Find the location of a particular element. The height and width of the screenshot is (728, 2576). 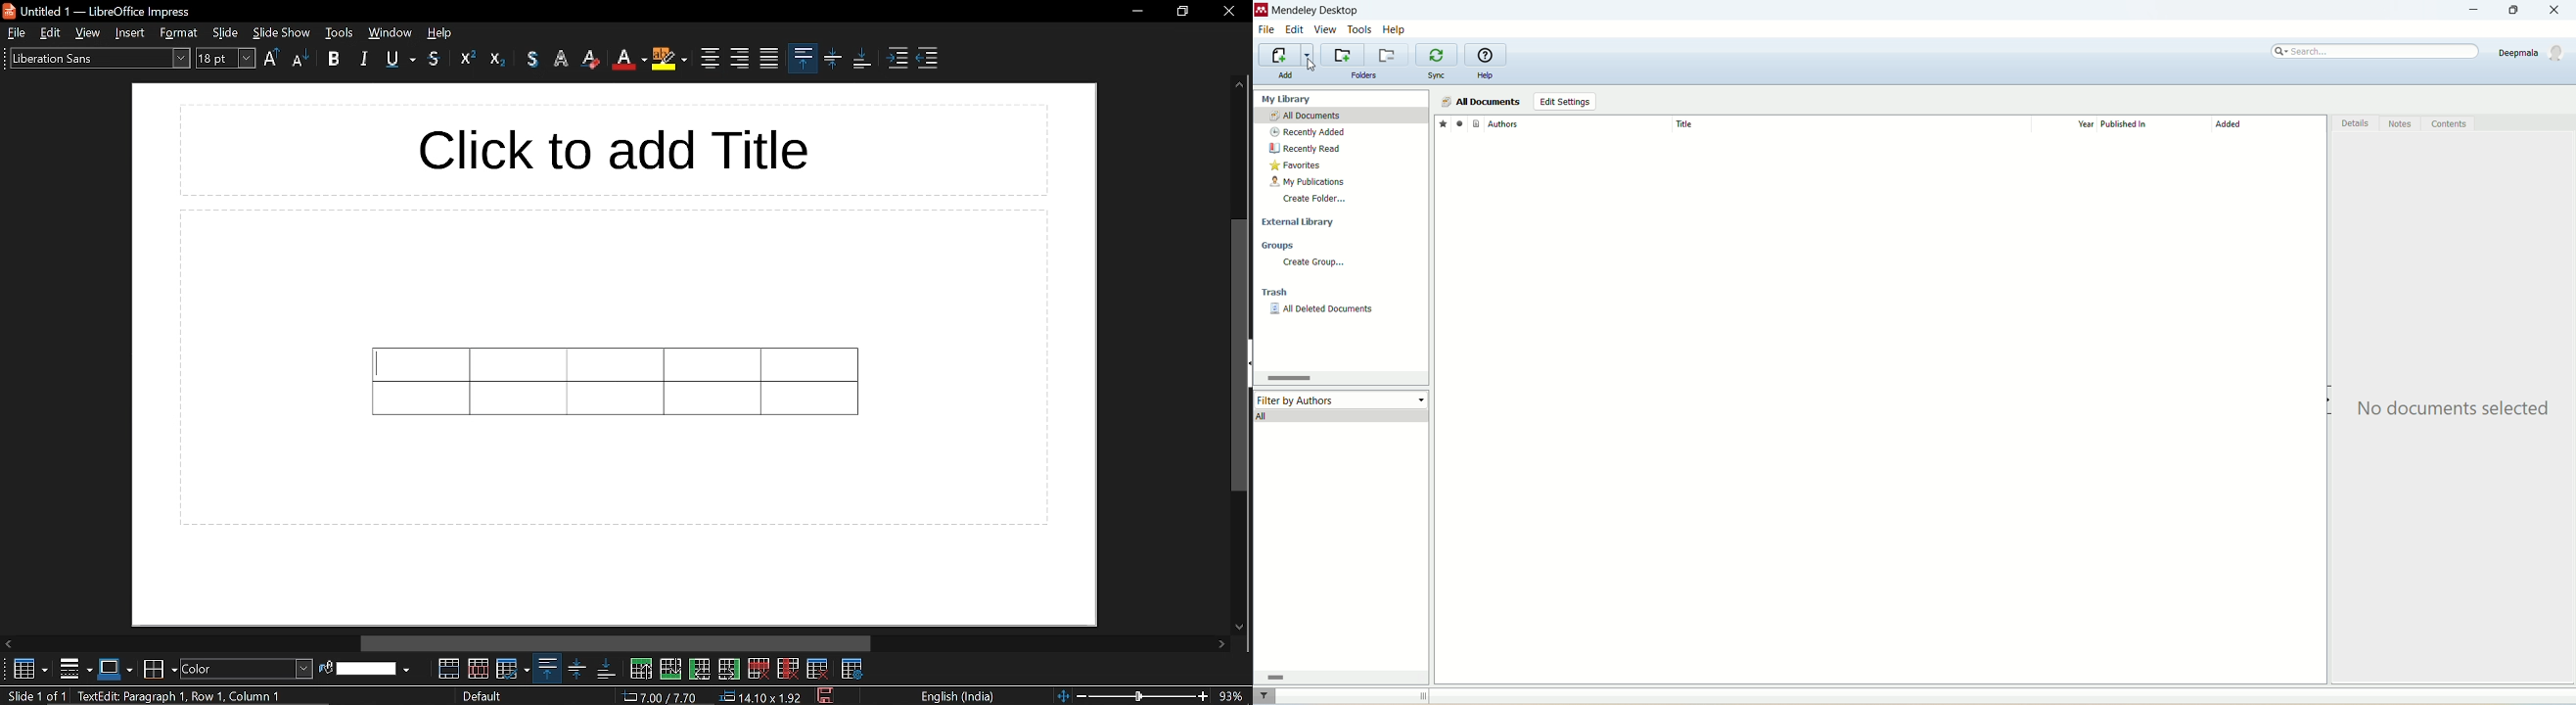

online help guide for mendeley is located at coordinates (1487, 55).